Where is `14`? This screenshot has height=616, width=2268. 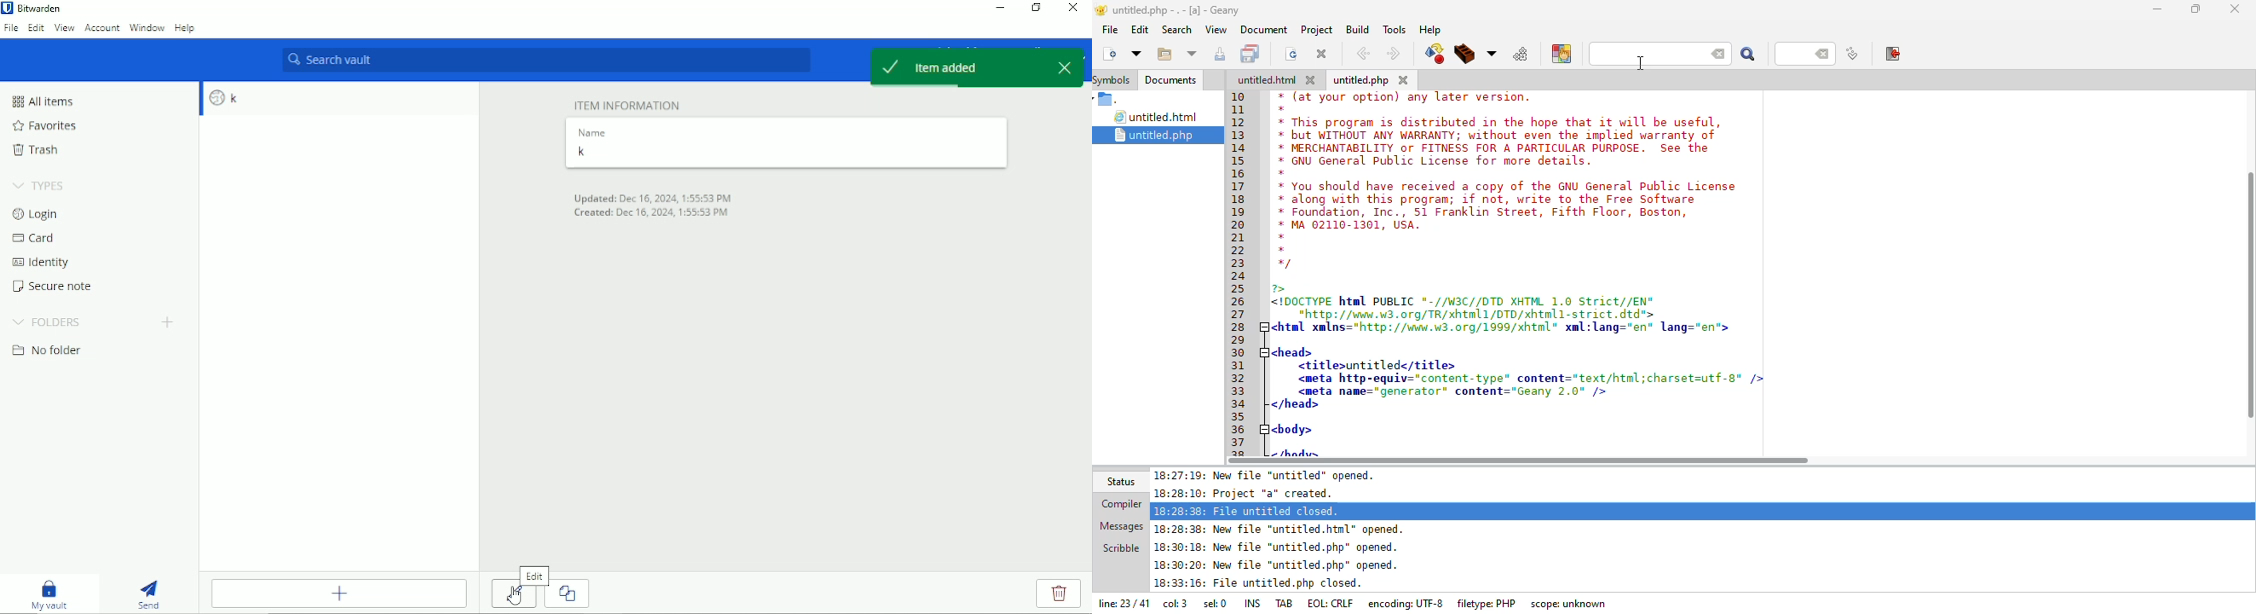 14 is located at coordinates (1240, 148).